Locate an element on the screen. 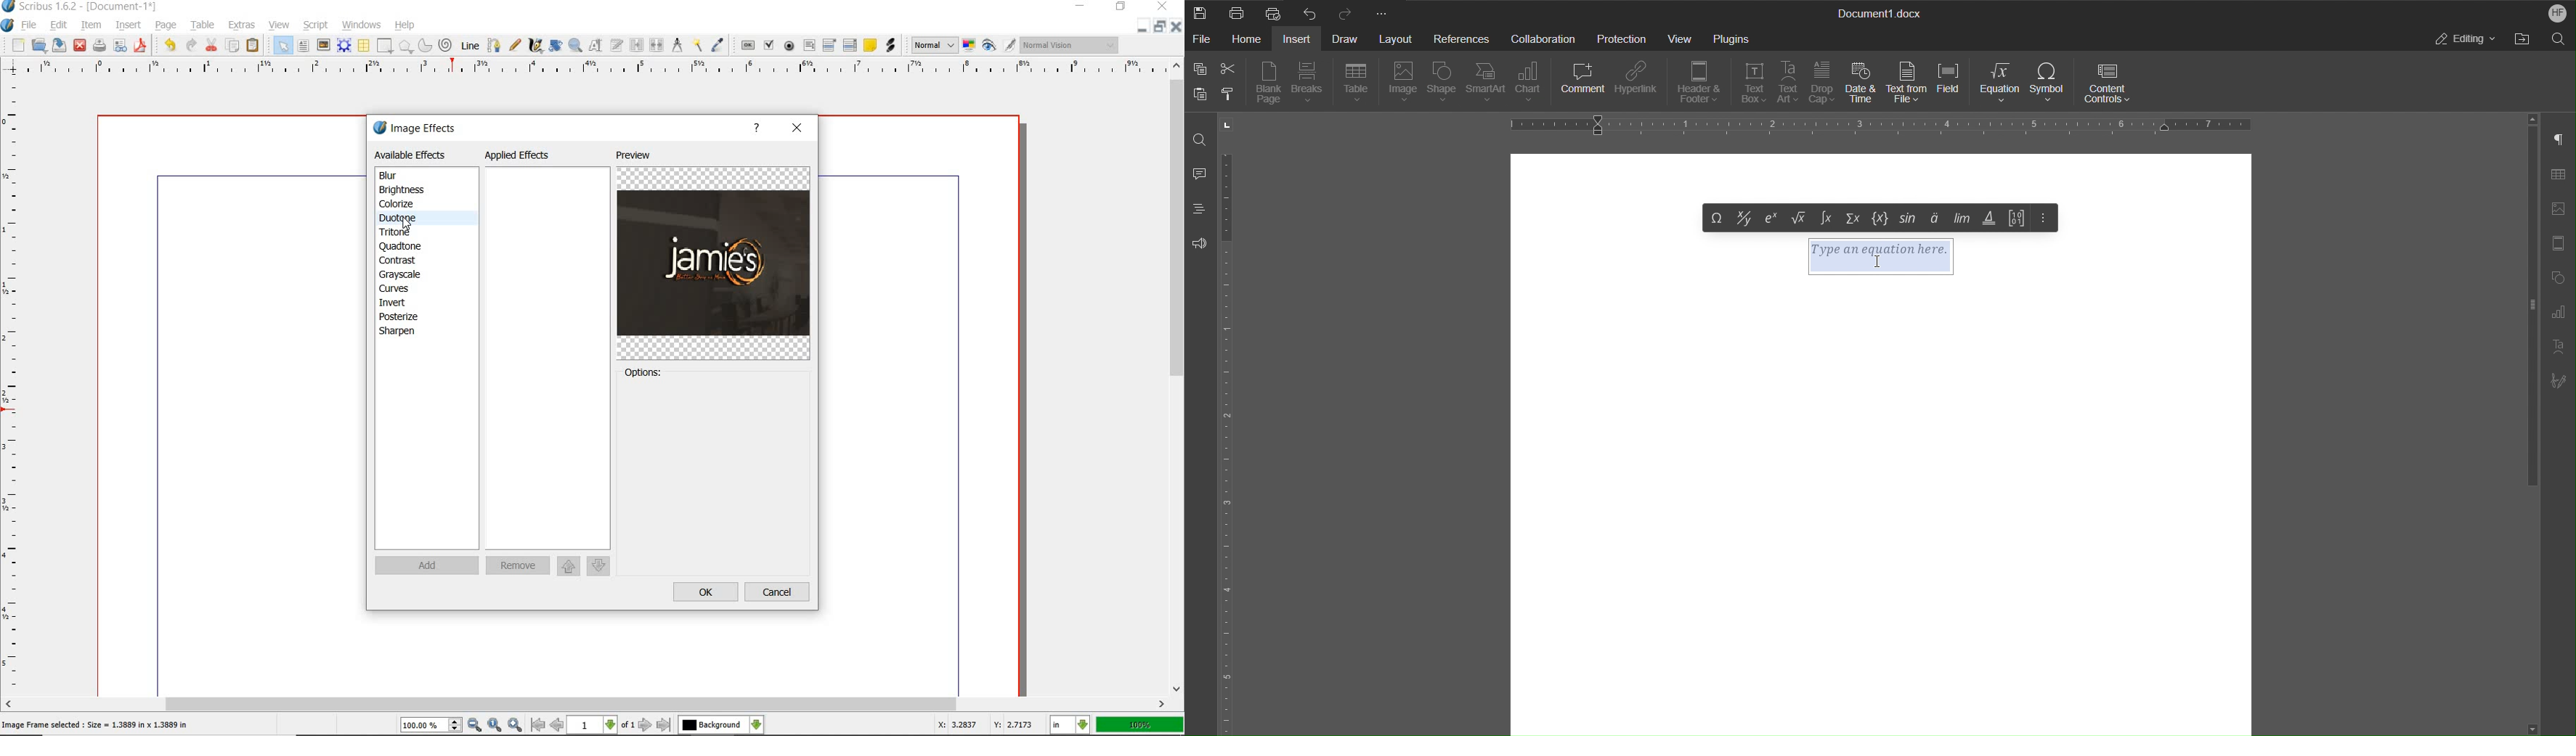 Image resolution: width=2576 pixels, height=756 pixels. image frame is located at coordinates (323, 45).